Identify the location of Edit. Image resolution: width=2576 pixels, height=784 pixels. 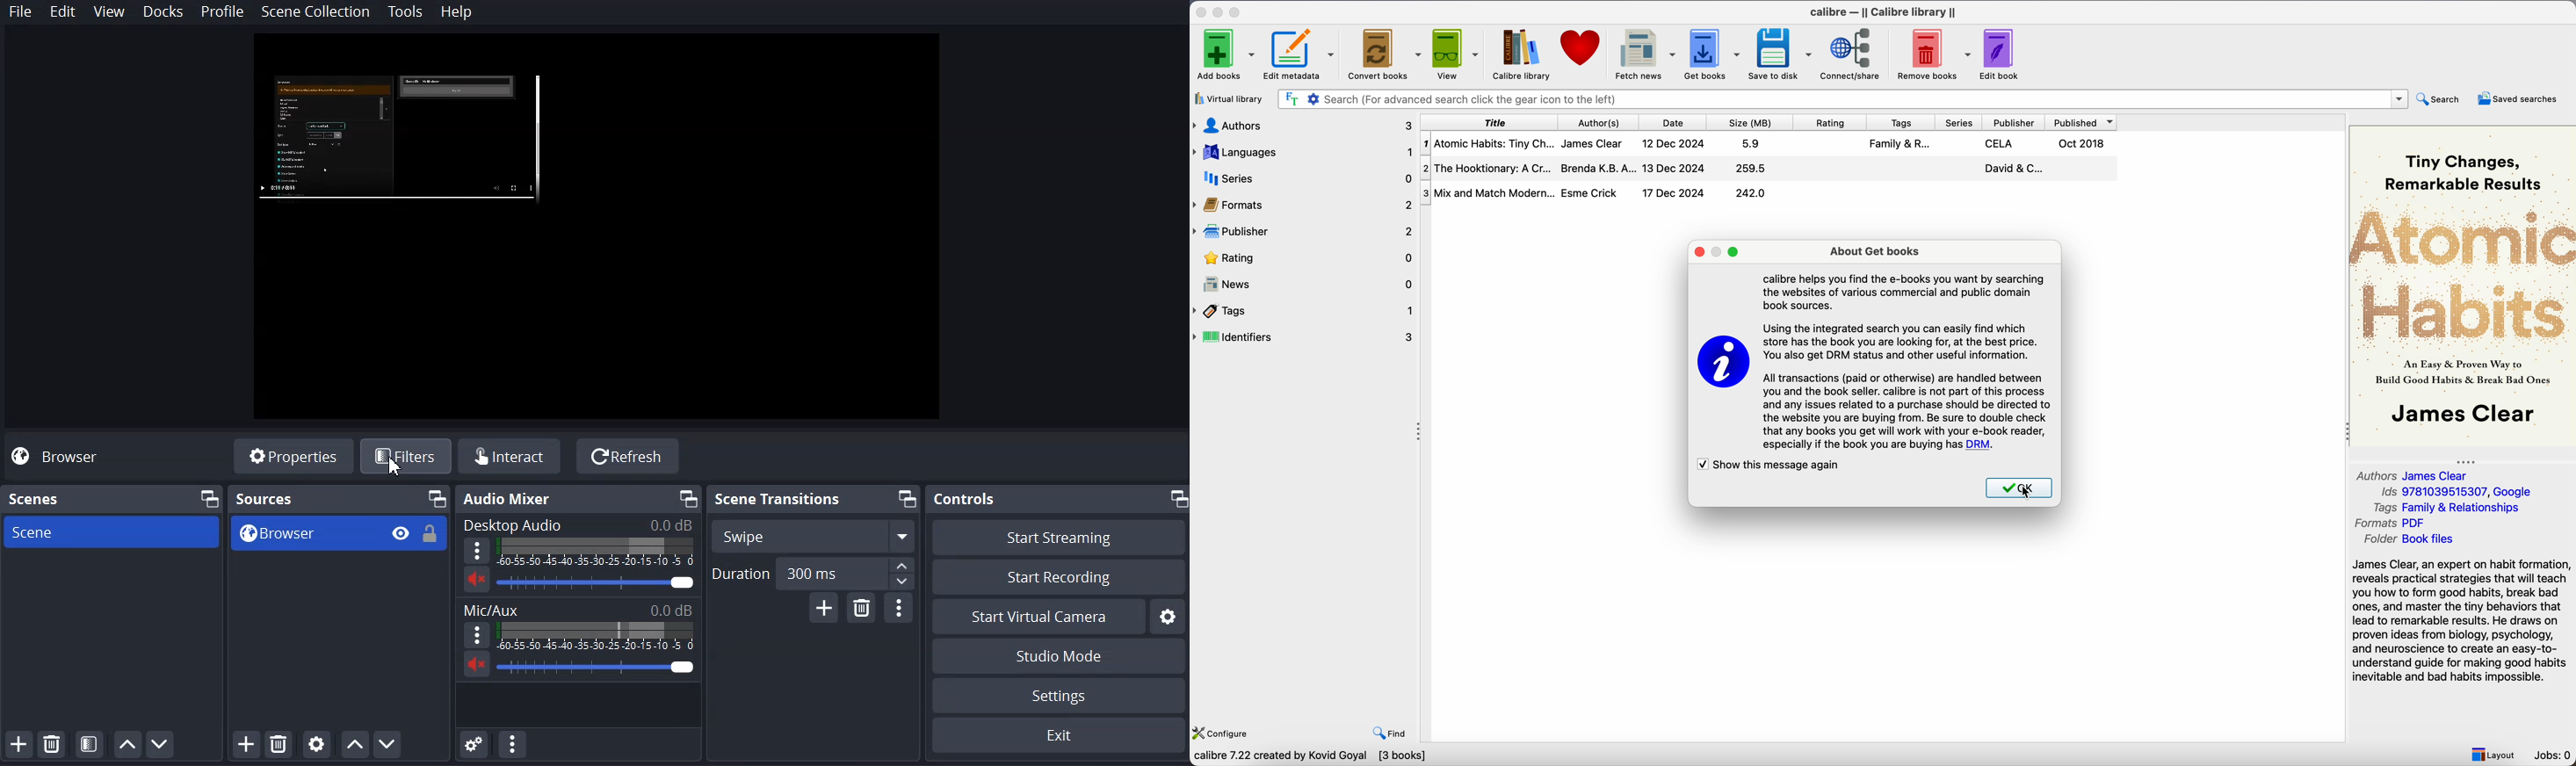
(64, 11).